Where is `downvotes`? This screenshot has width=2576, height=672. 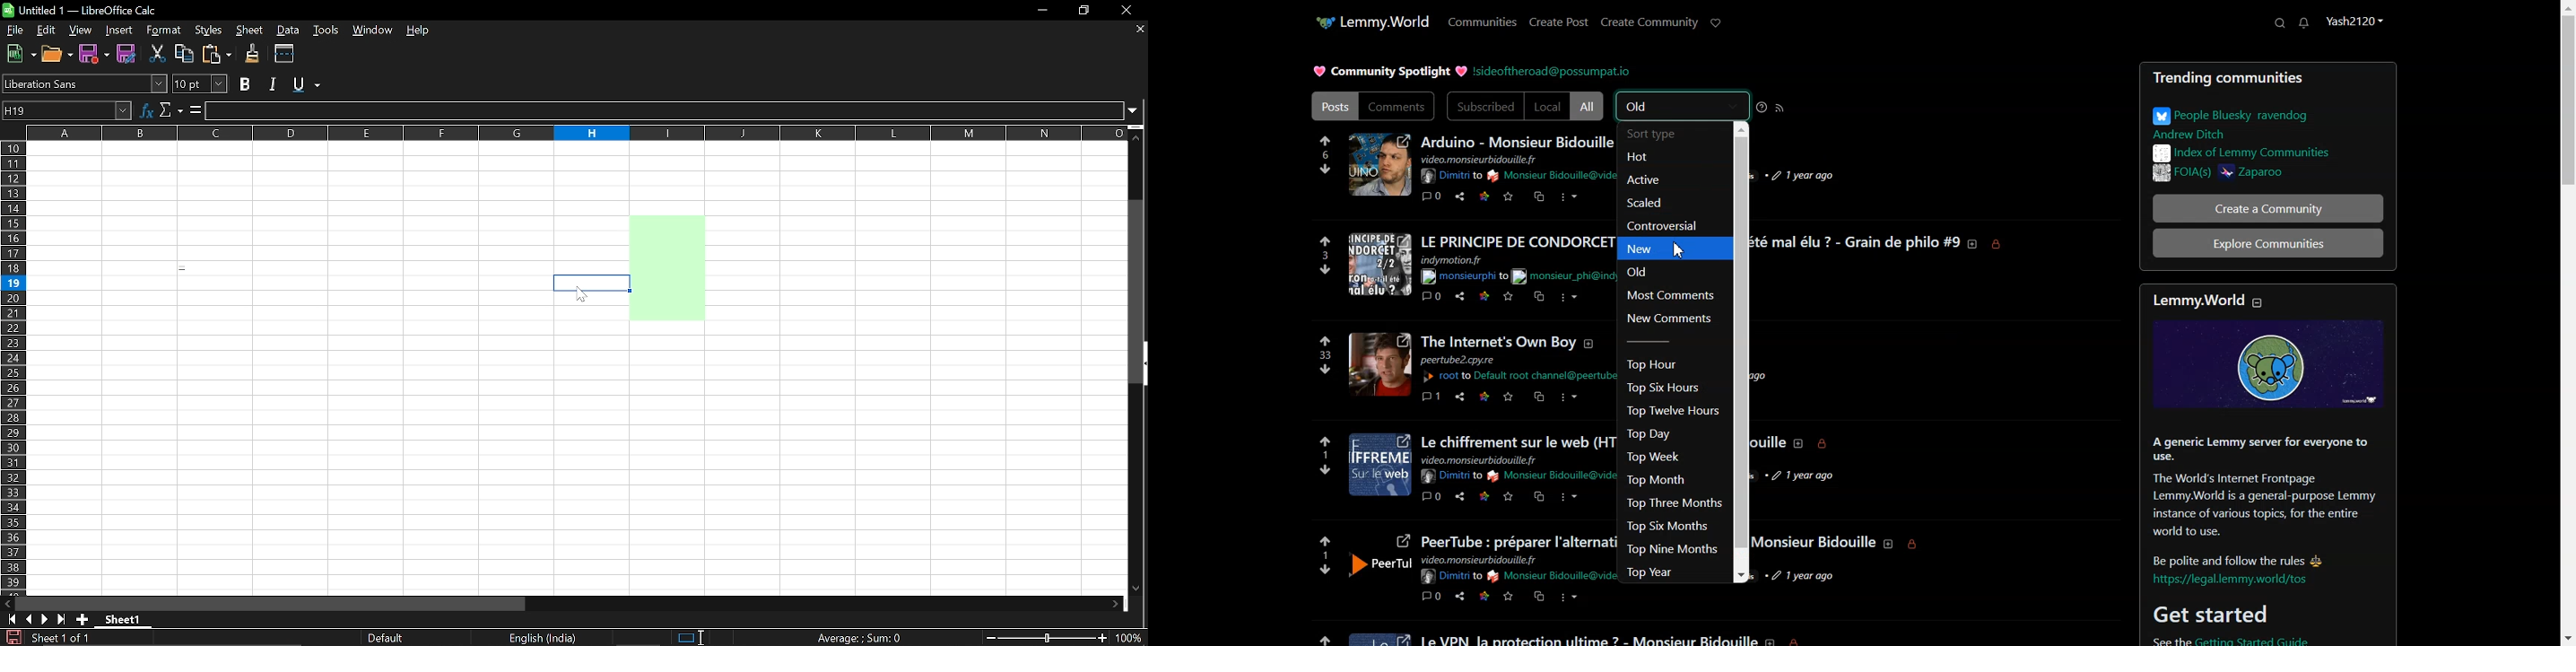 downvotes is located at coordinates (1327, 471).